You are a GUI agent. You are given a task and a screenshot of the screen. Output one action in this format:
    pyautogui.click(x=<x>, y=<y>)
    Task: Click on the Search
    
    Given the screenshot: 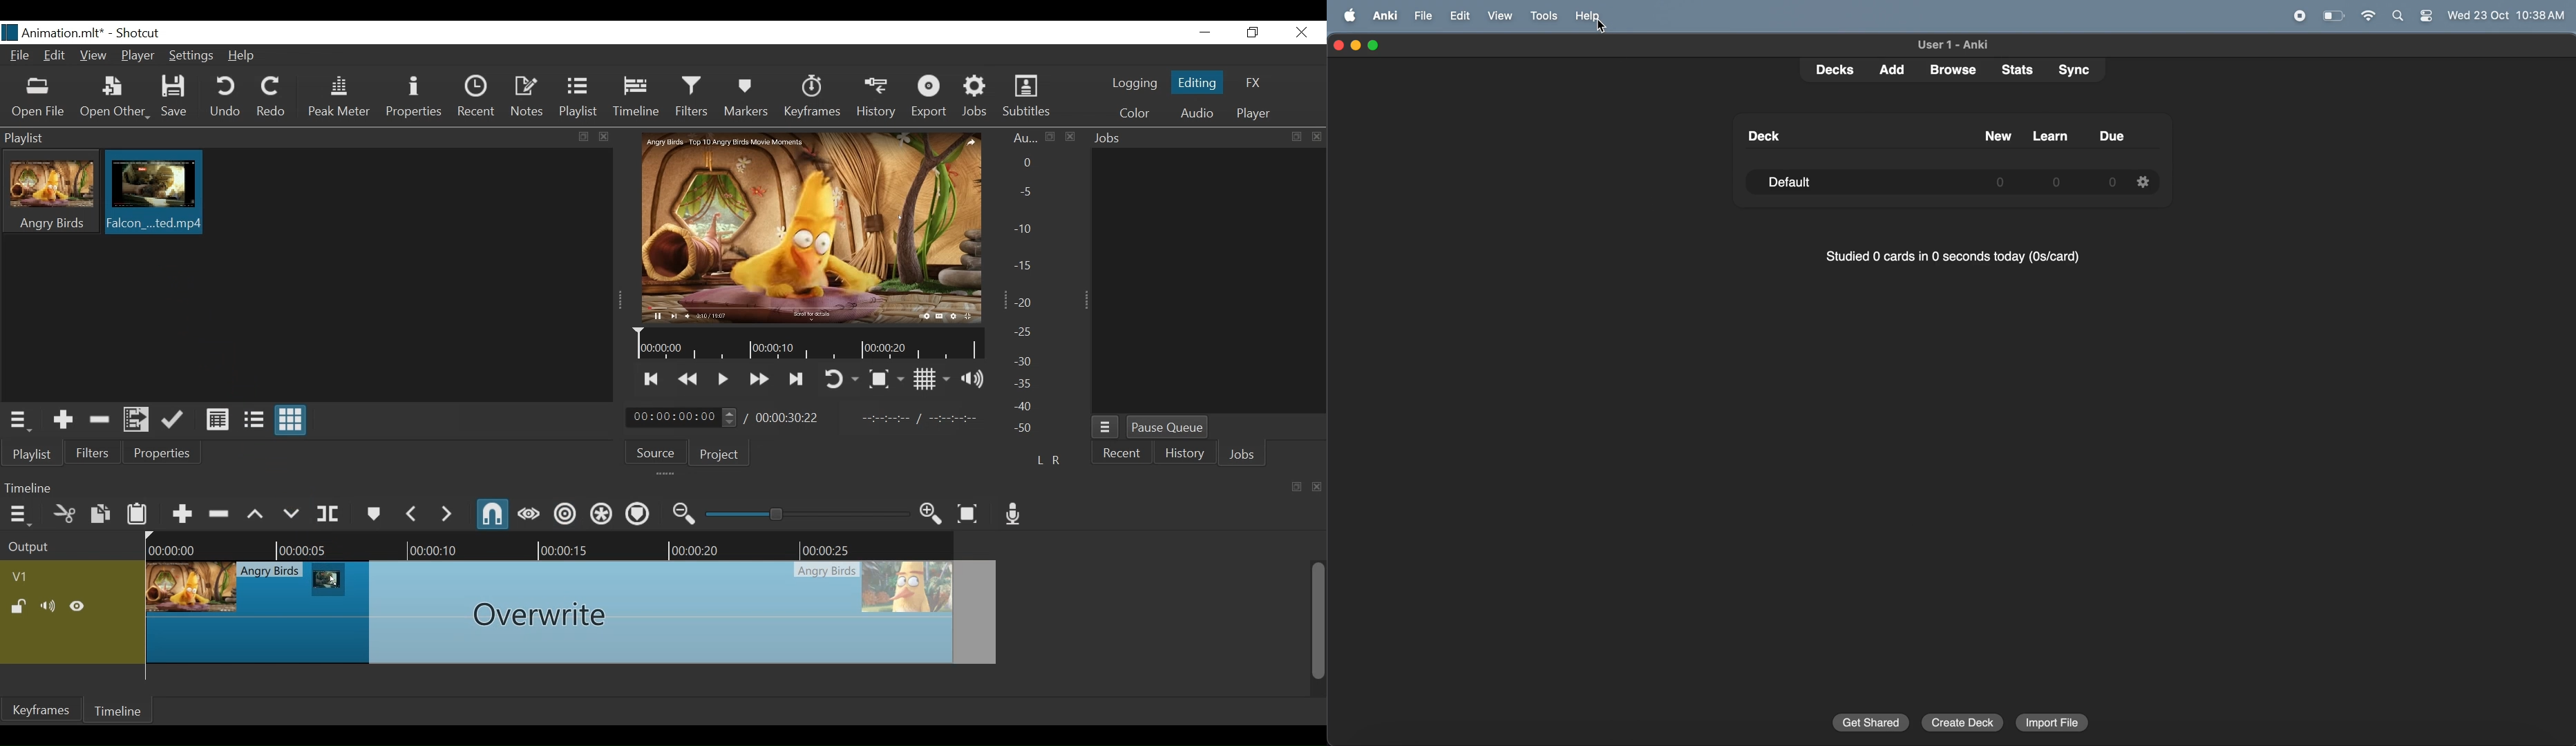 What is the action you would take?
    pyautogui.click(x=2398, y=17)
    